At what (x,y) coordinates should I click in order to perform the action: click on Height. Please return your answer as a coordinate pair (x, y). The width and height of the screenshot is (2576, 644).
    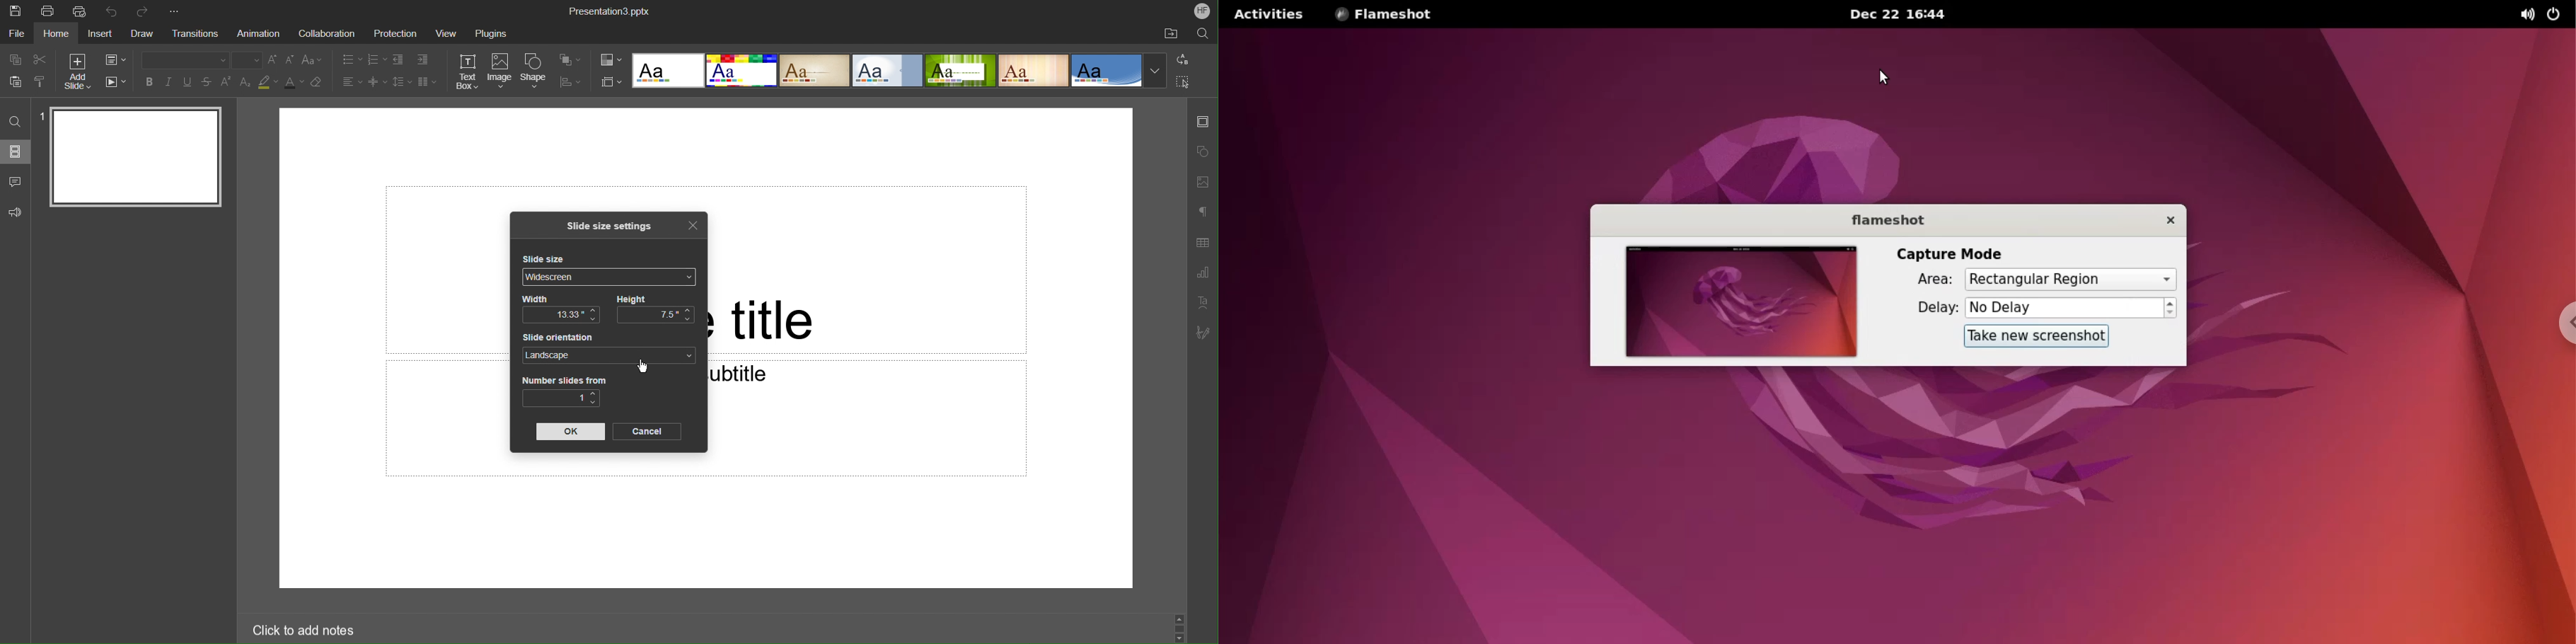
    Looking at the image, I should click on (633, 298).